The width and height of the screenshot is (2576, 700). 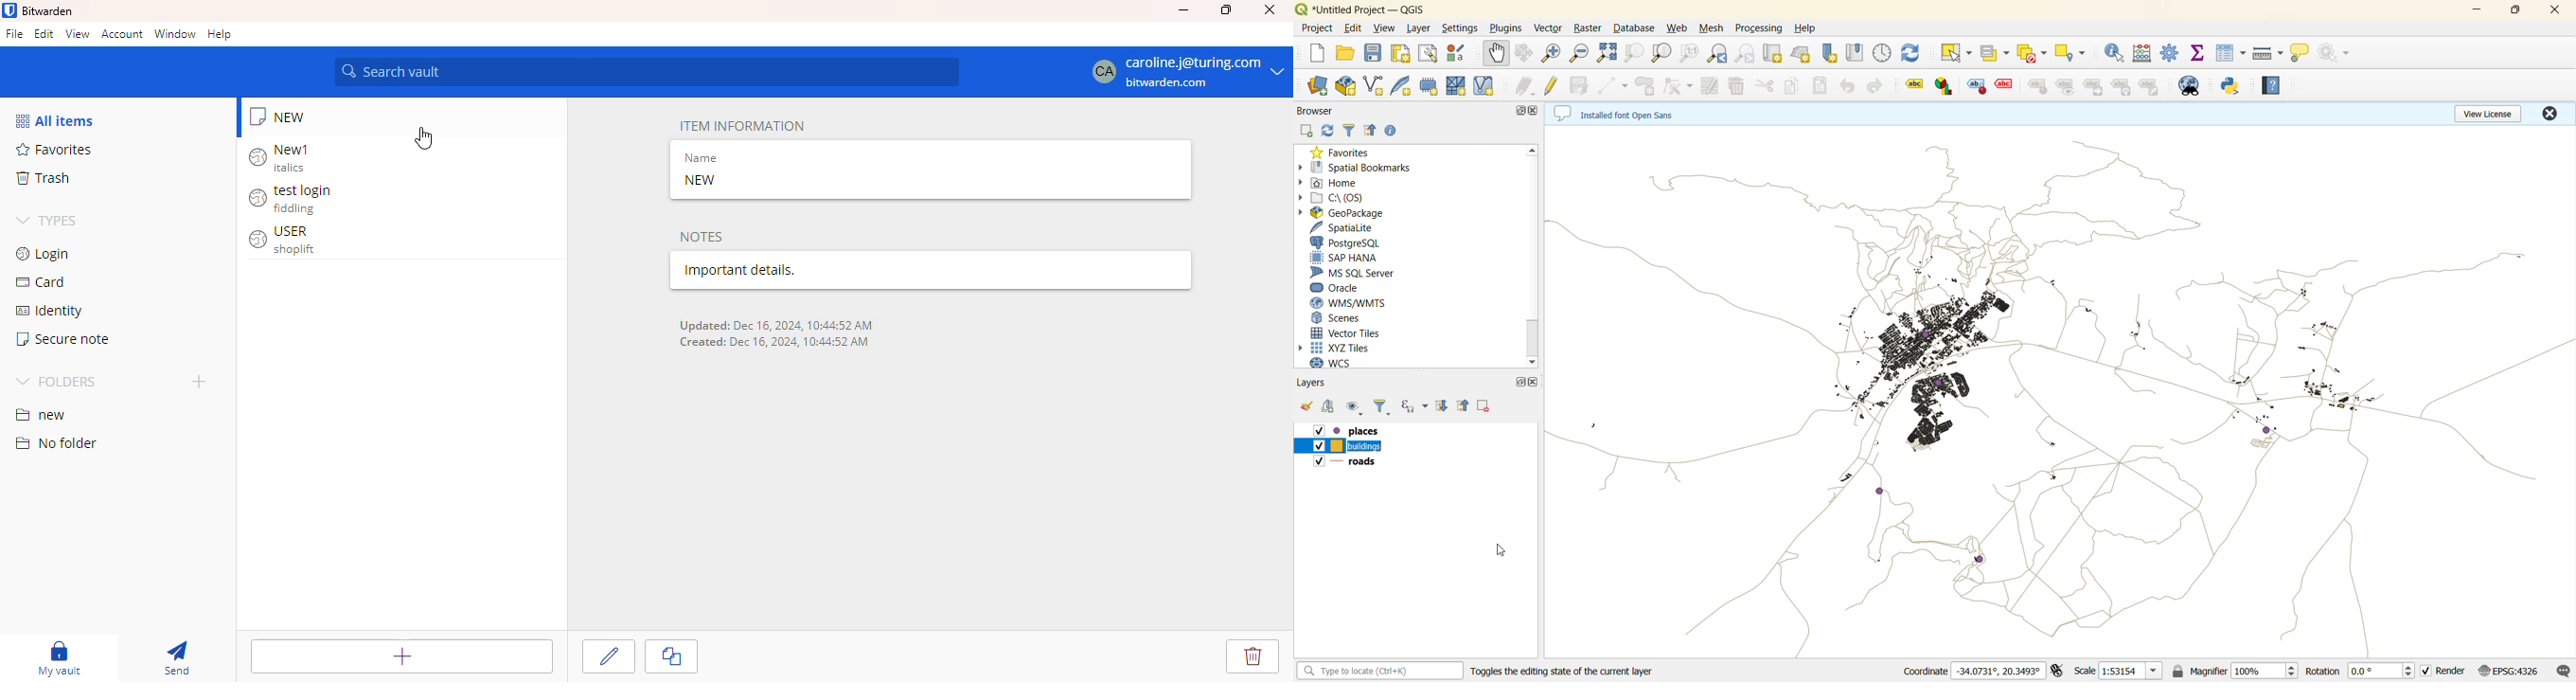 What do you see at coordinates (1315, 27) in the screenshot?
I see `project` at bounding box center [1315, 27].